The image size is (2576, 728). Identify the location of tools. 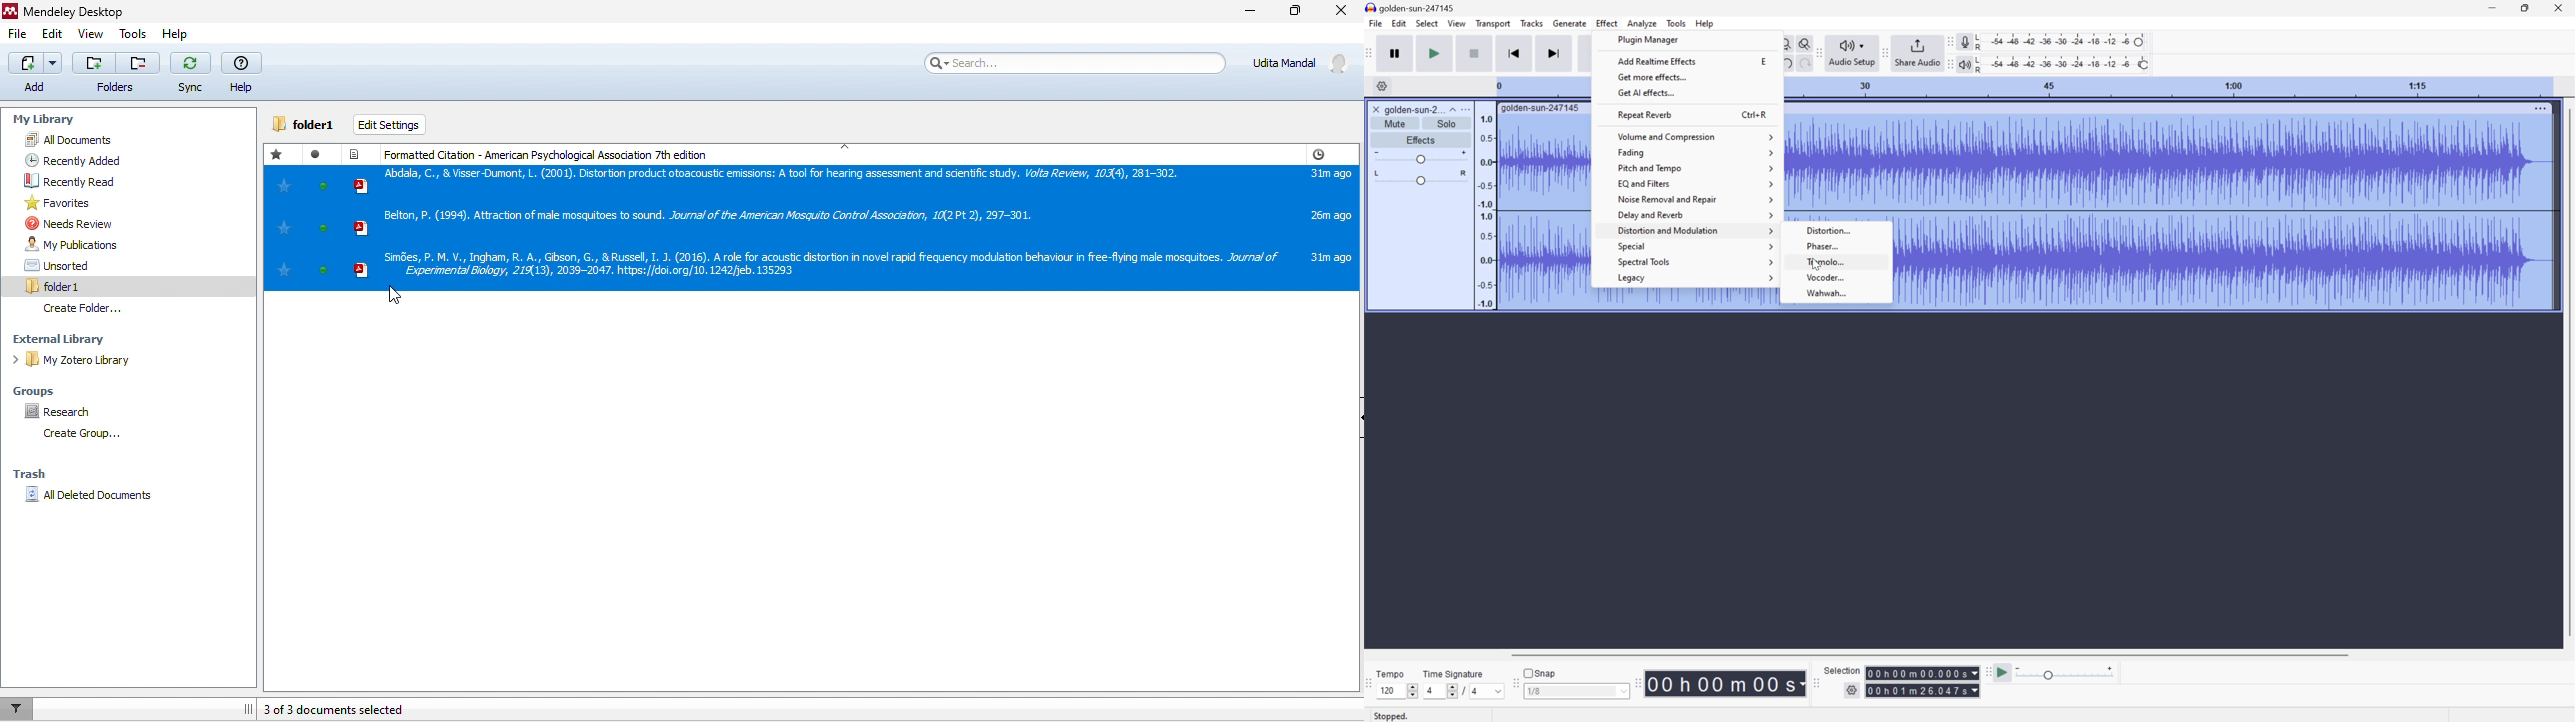
(131, 34).